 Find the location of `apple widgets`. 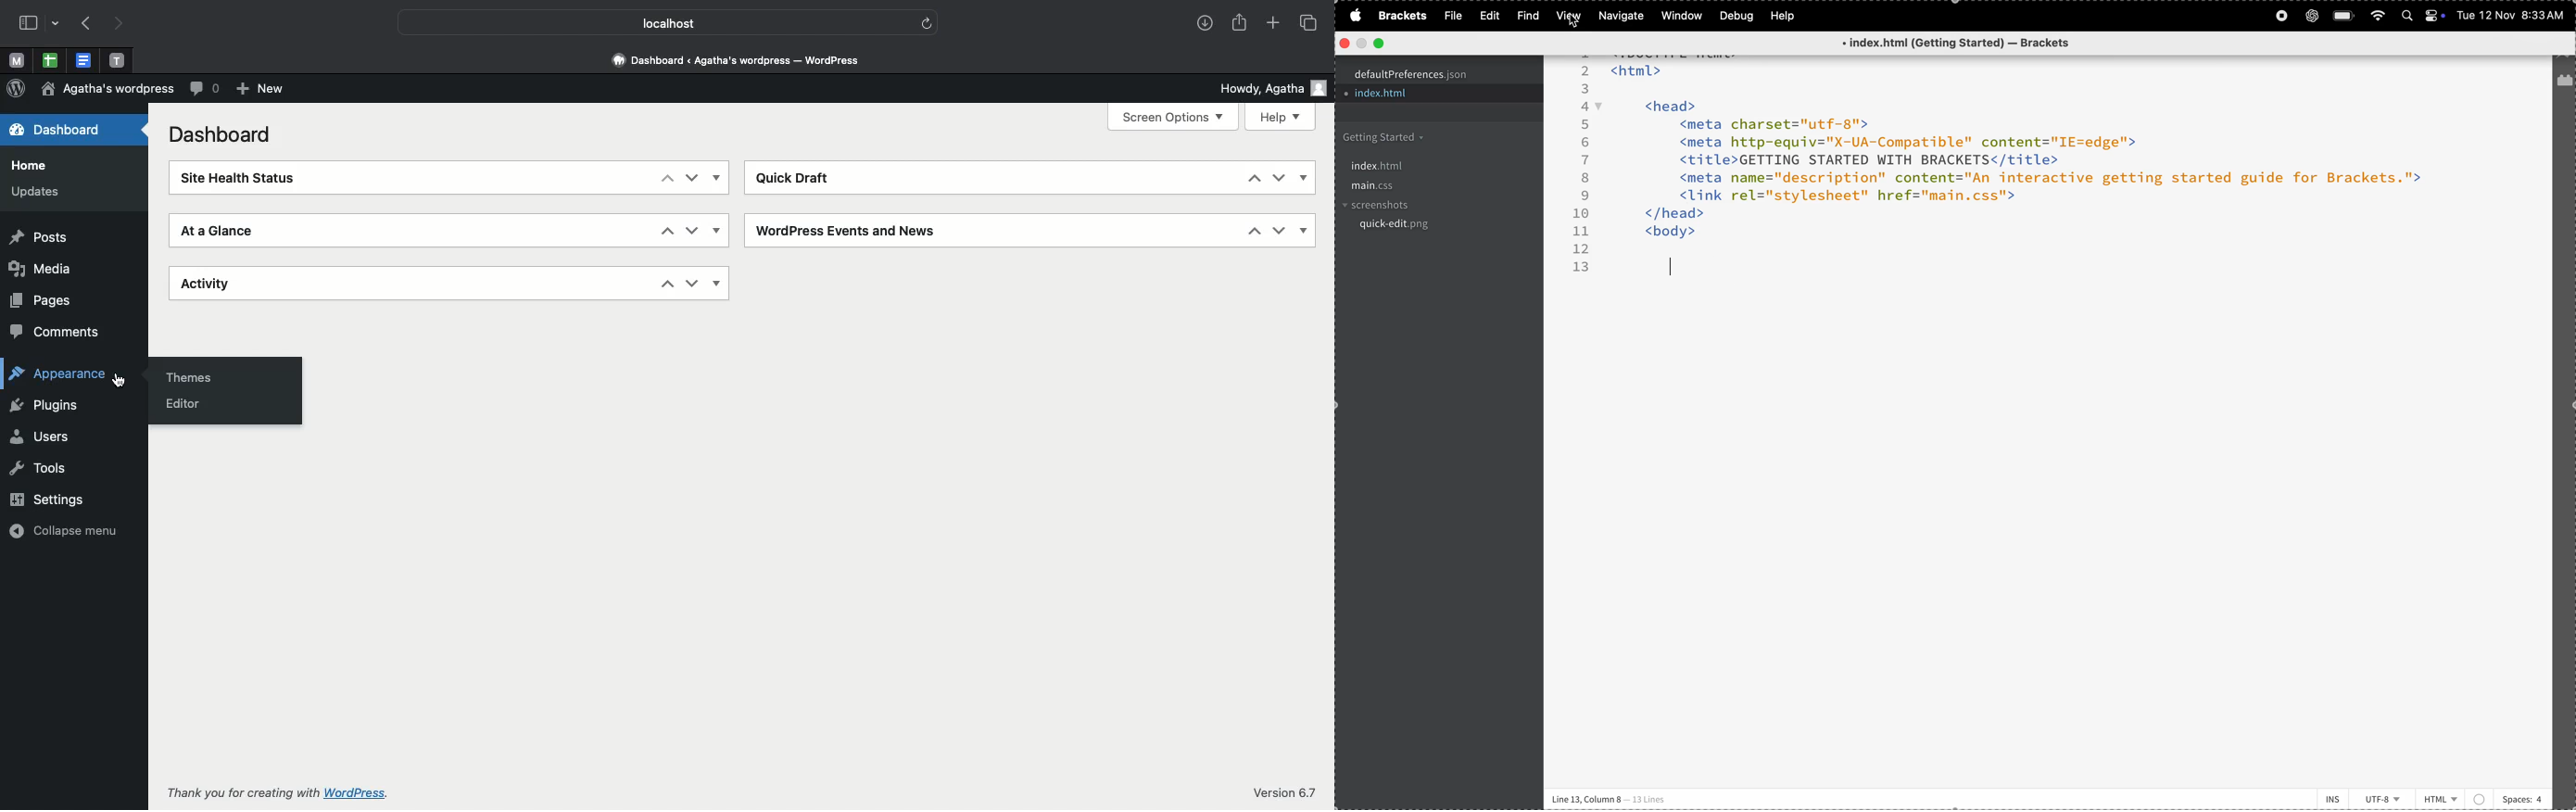

apple widgets is located at coordinates (2436, 15).